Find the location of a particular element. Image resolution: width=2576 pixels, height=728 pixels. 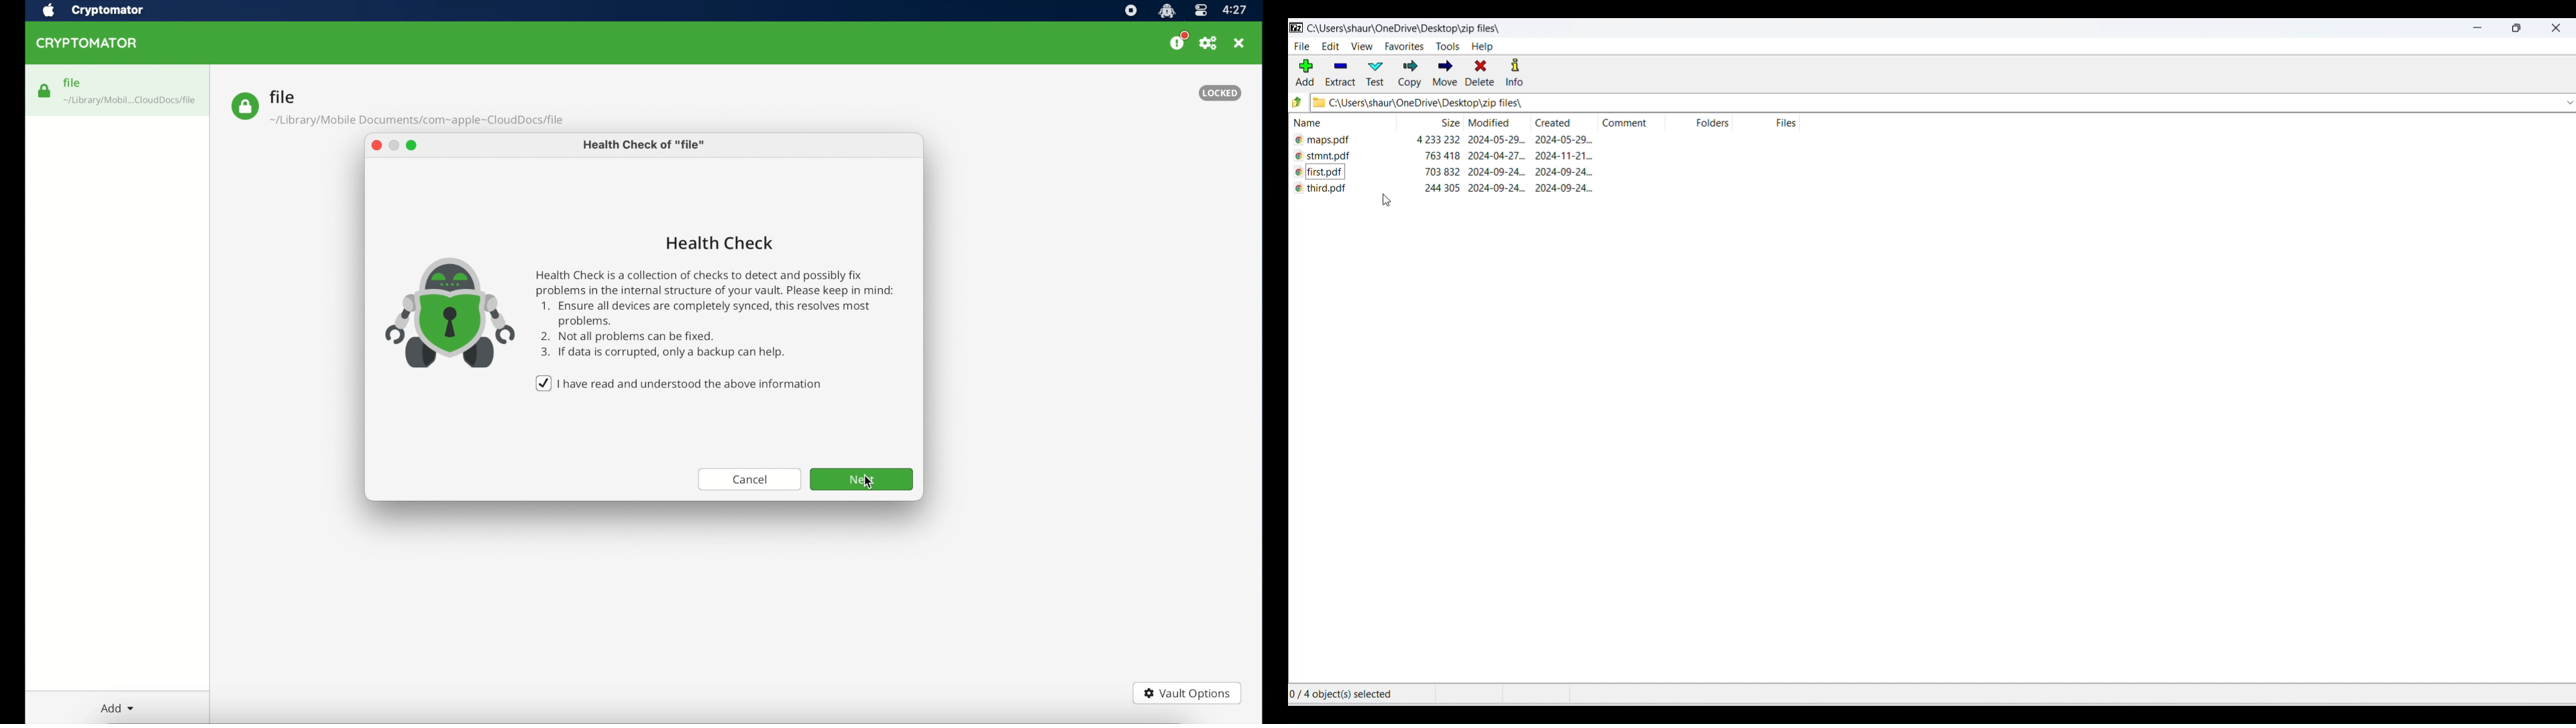

Health Check
Health Check is a collection of checks to detect and possibly fix
problems in the internal structure of your vault. Please keep in mind:
1. Ensure all devices are completely synced, this resolves most
problems.
2. Not all problems can be fixed.
3. If data is corrupted, only a backup can help. is located at coordinates (721, 294).